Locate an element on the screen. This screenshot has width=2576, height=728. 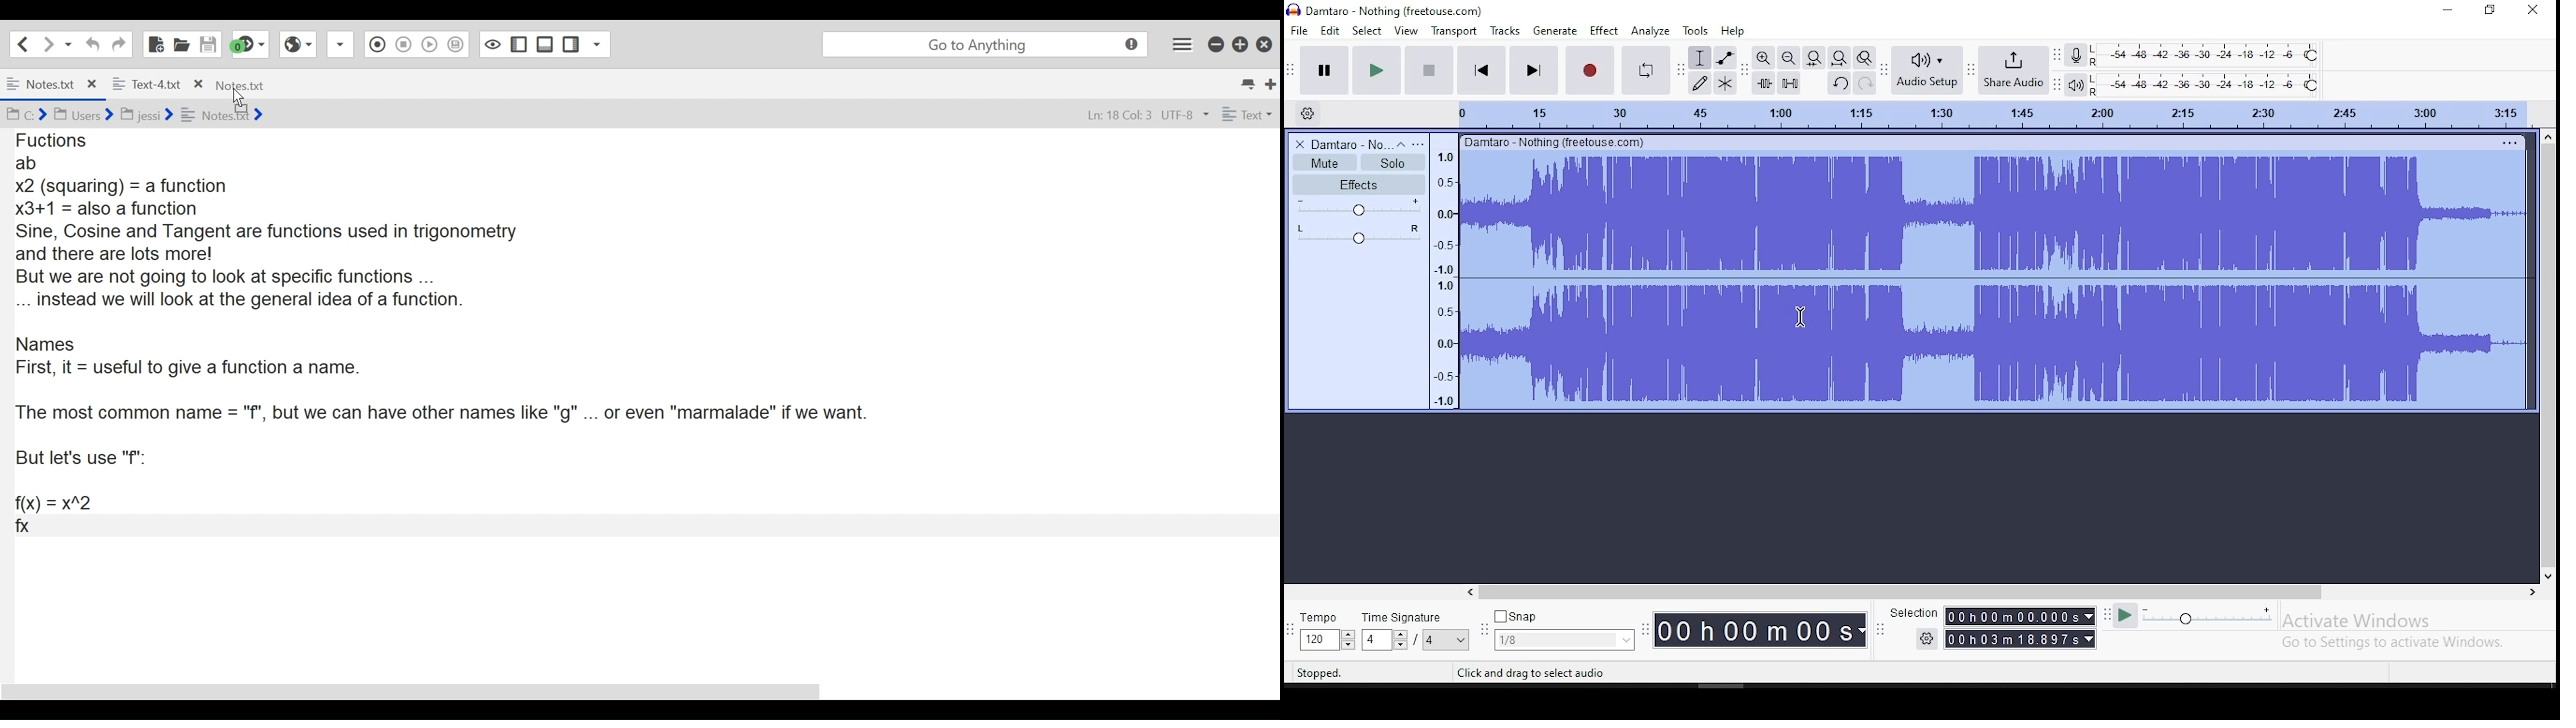
transport is located at coordinates (1453, 30).